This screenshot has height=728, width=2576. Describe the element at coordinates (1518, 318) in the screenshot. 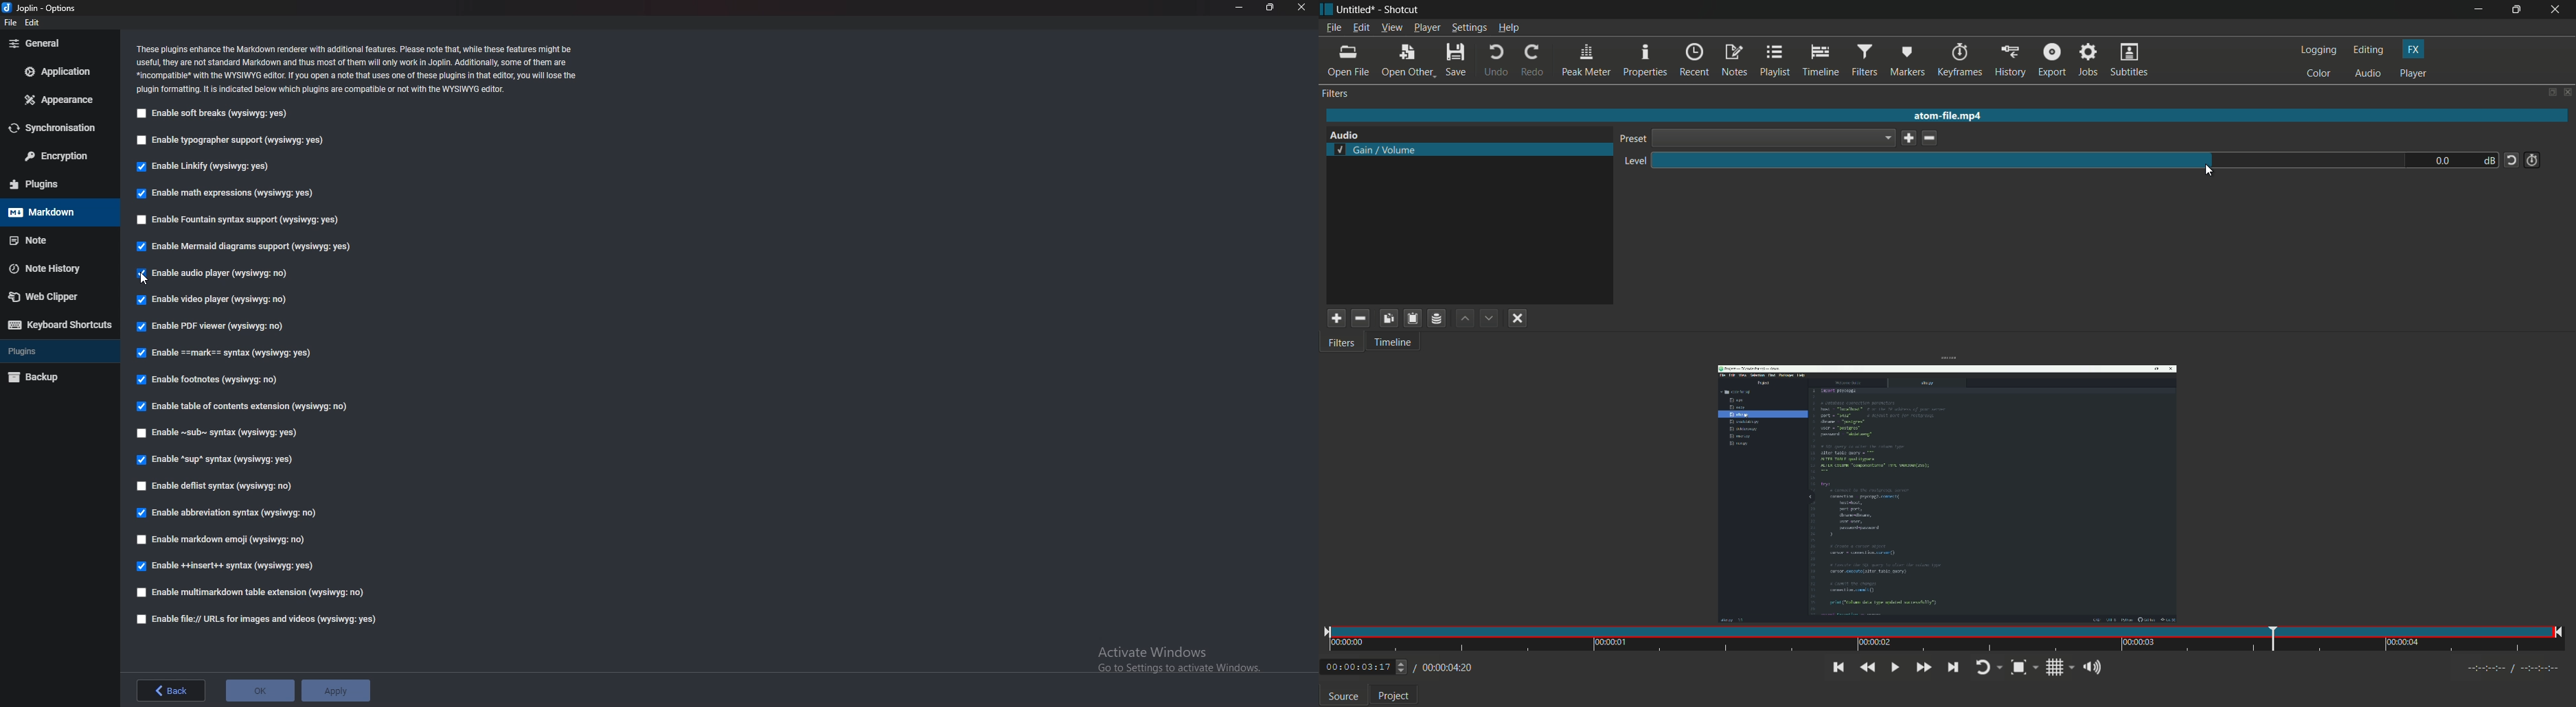

I see `deselect filter` at that location.